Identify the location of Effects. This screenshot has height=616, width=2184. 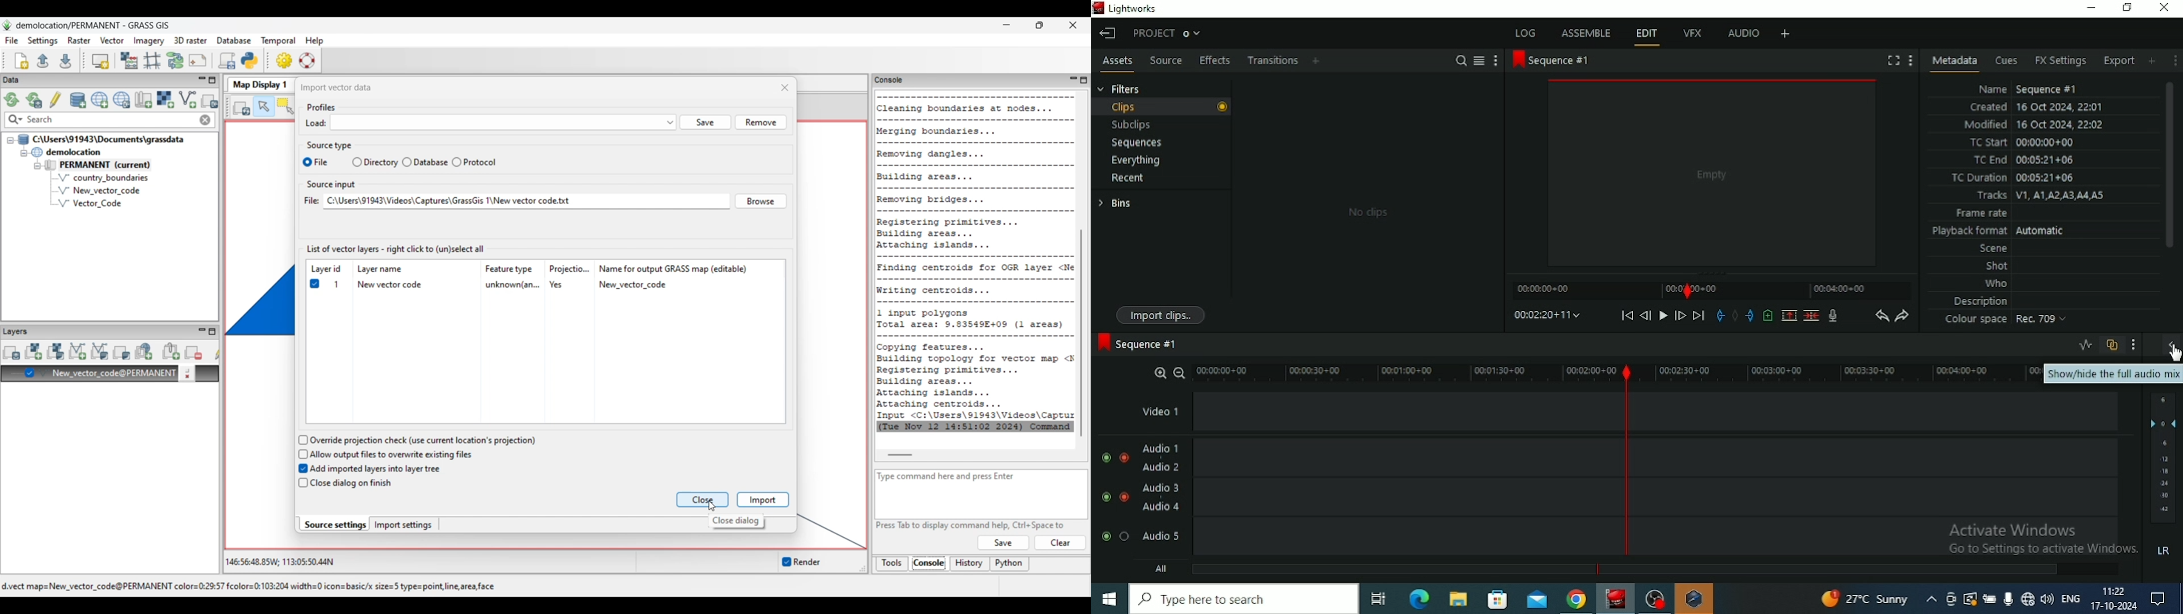
(1213, 60).